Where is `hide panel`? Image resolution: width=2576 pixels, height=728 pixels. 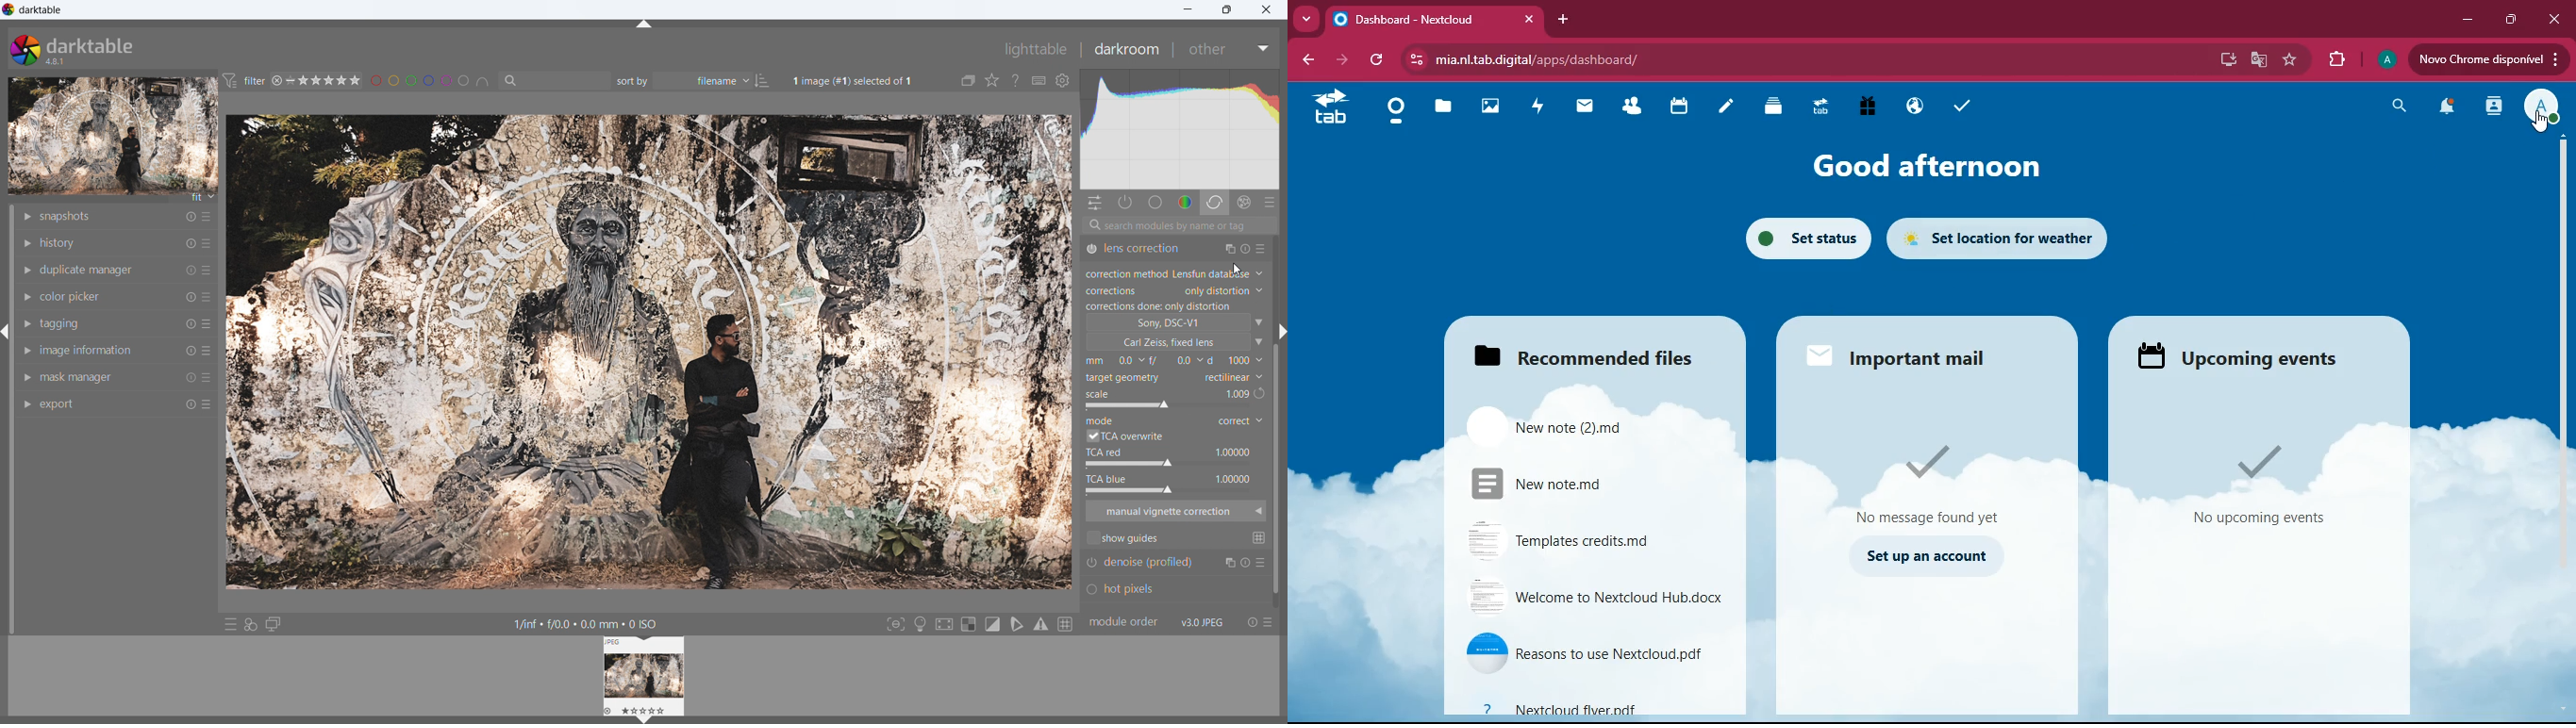 hide panel is located at coordinates (8, 333).